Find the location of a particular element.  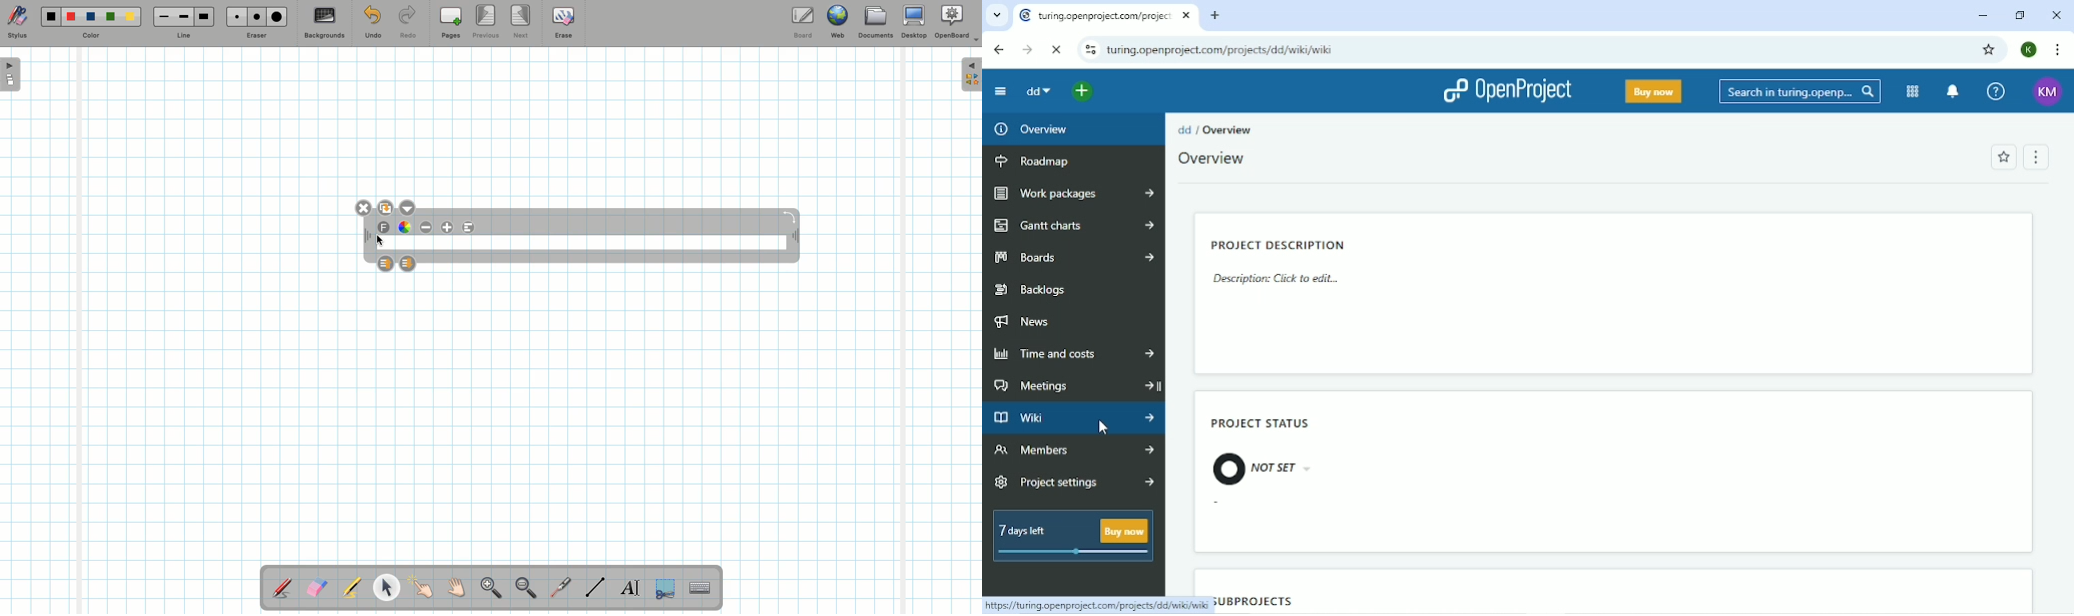

News is located at coordinates (1024, 322).